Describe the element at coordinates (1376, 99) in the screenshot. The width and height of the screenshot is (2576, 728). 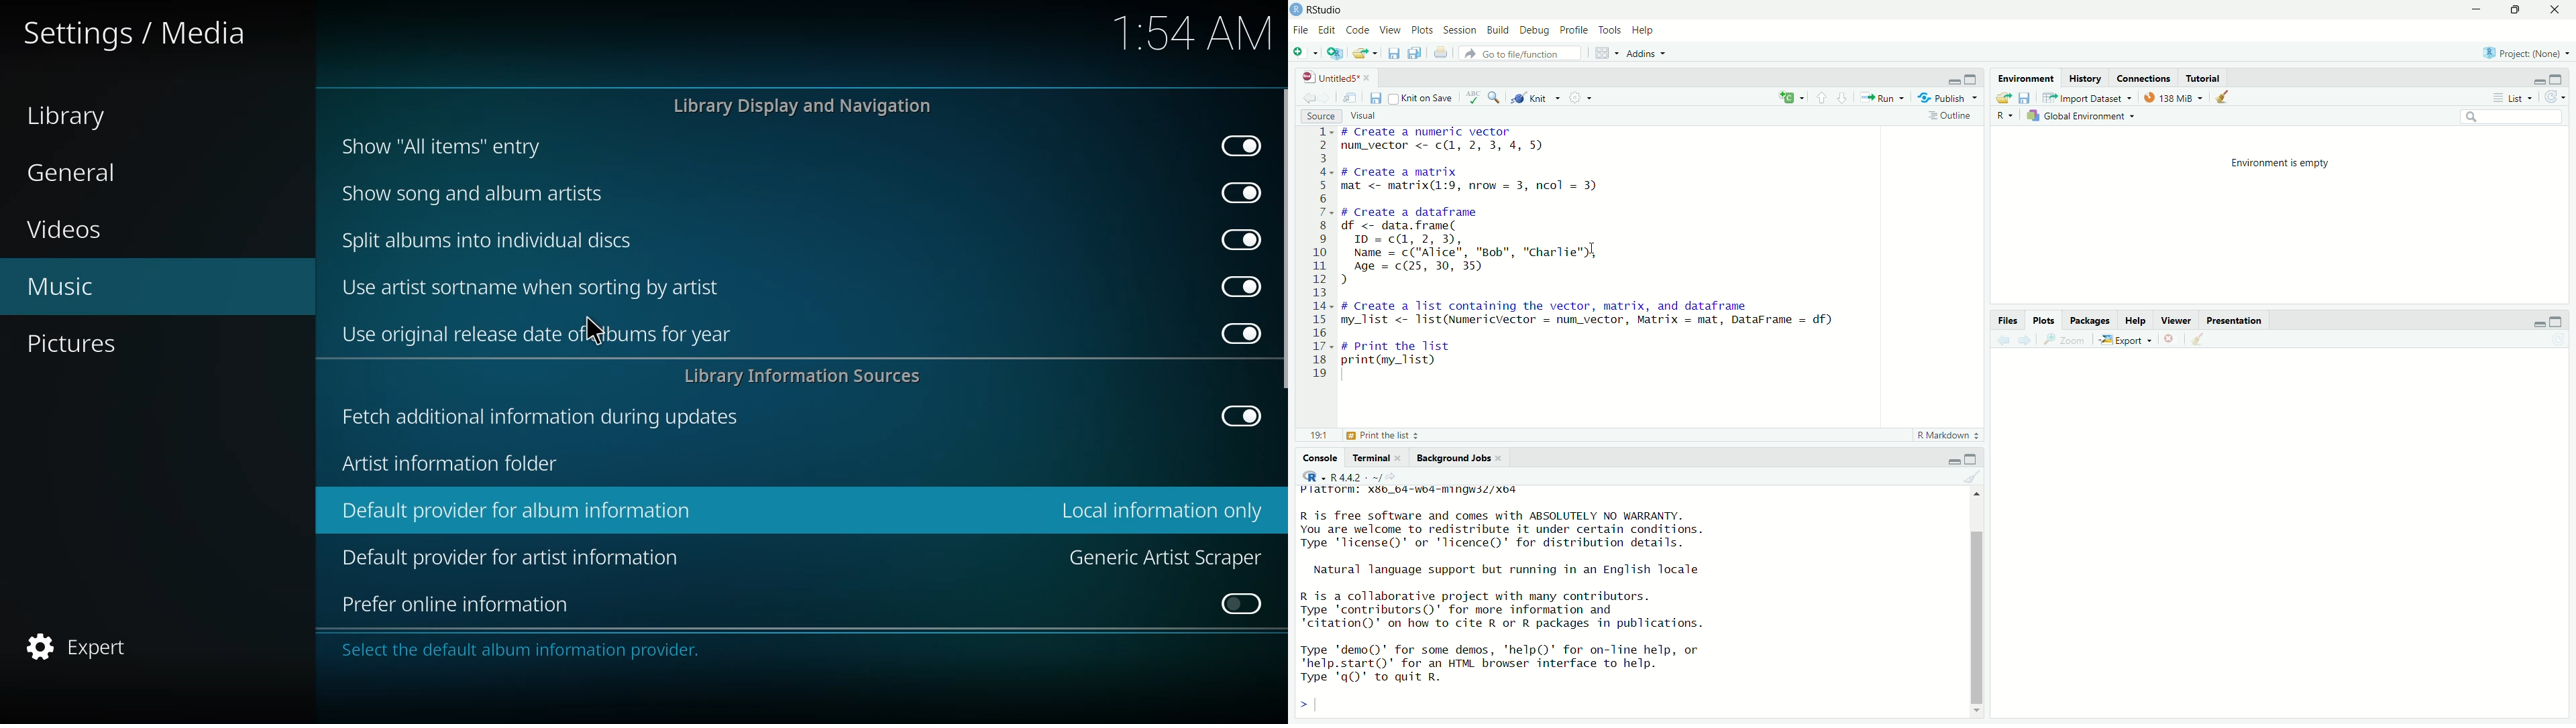
I see `save` at that location.